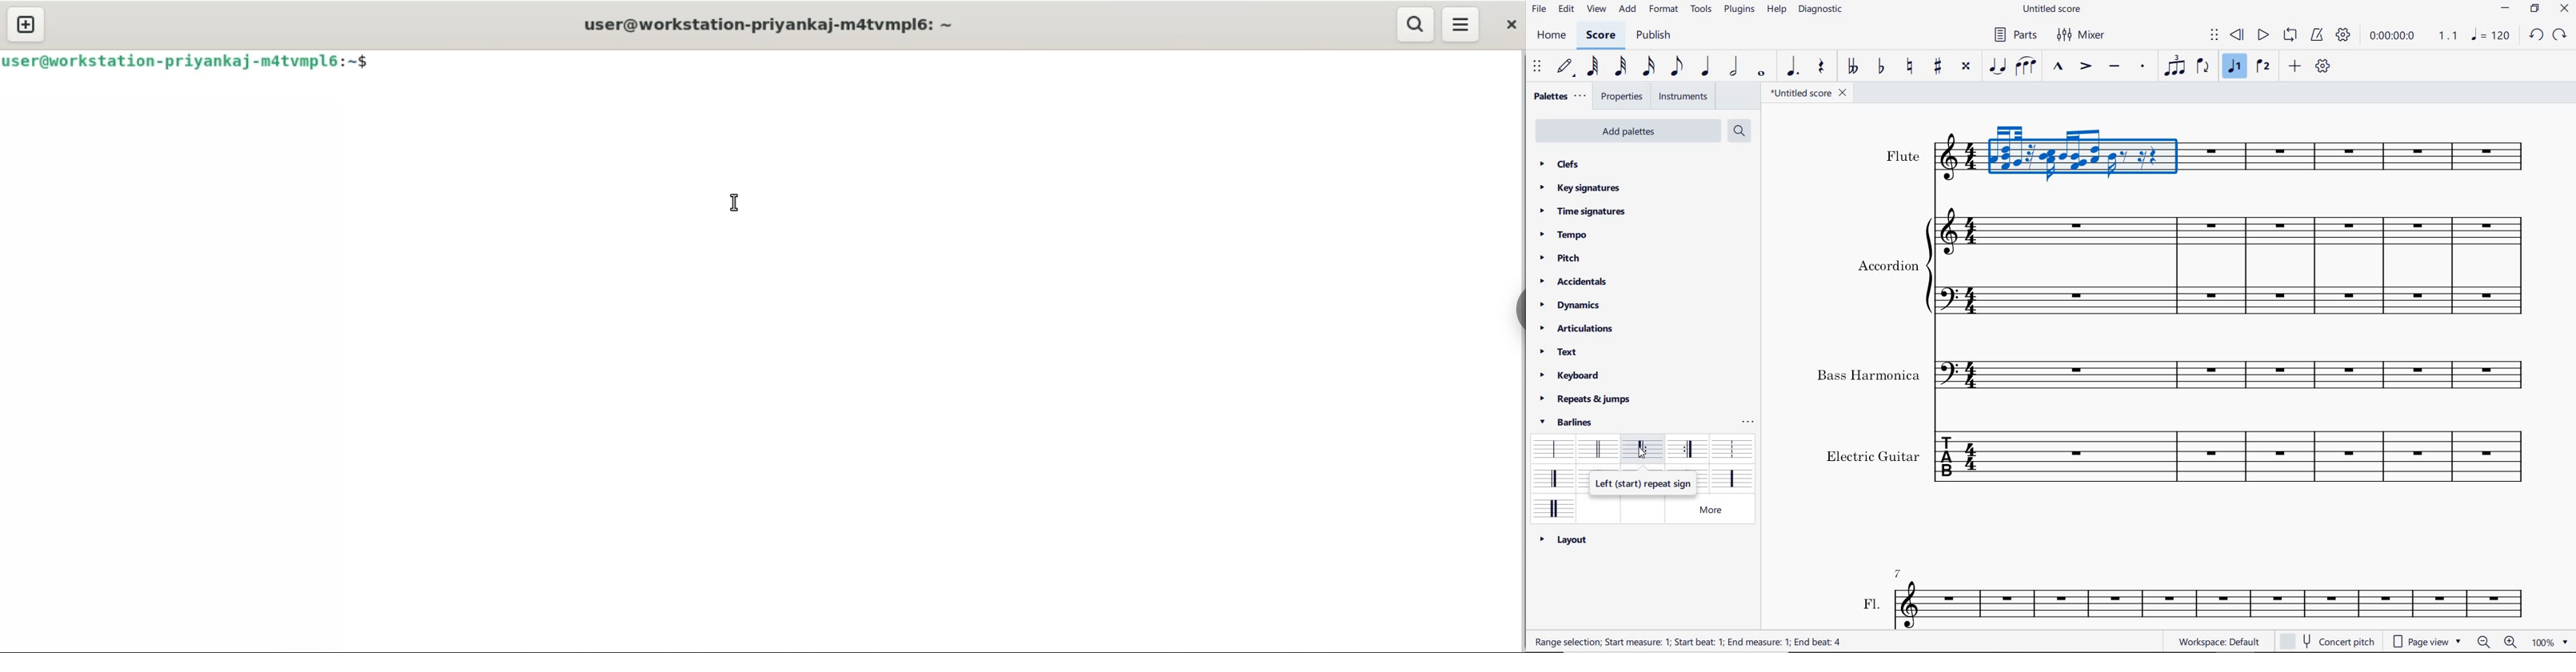 This screenshot has width=2576, height=672. What do you see at coordinates (1655, 36) in the screenshot?
I see `PUBLISH` at bounding box center [1655, 36].